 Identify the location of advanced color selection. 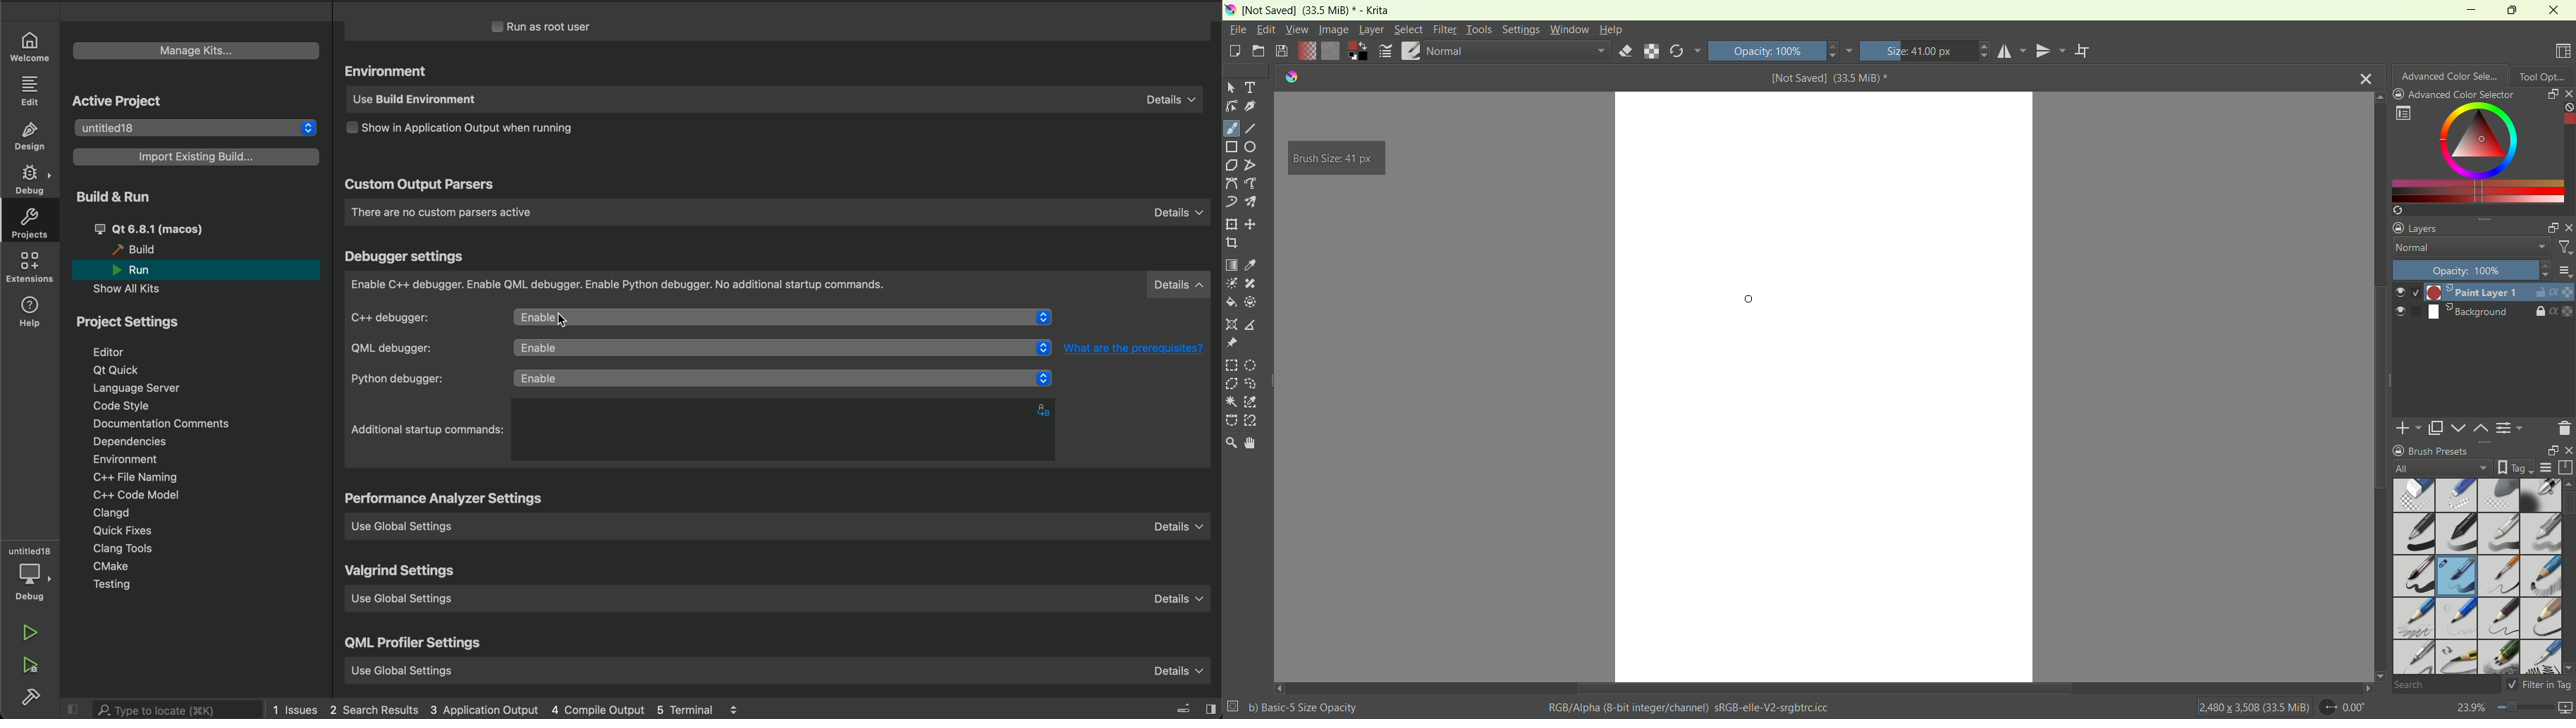
(2451, 74).